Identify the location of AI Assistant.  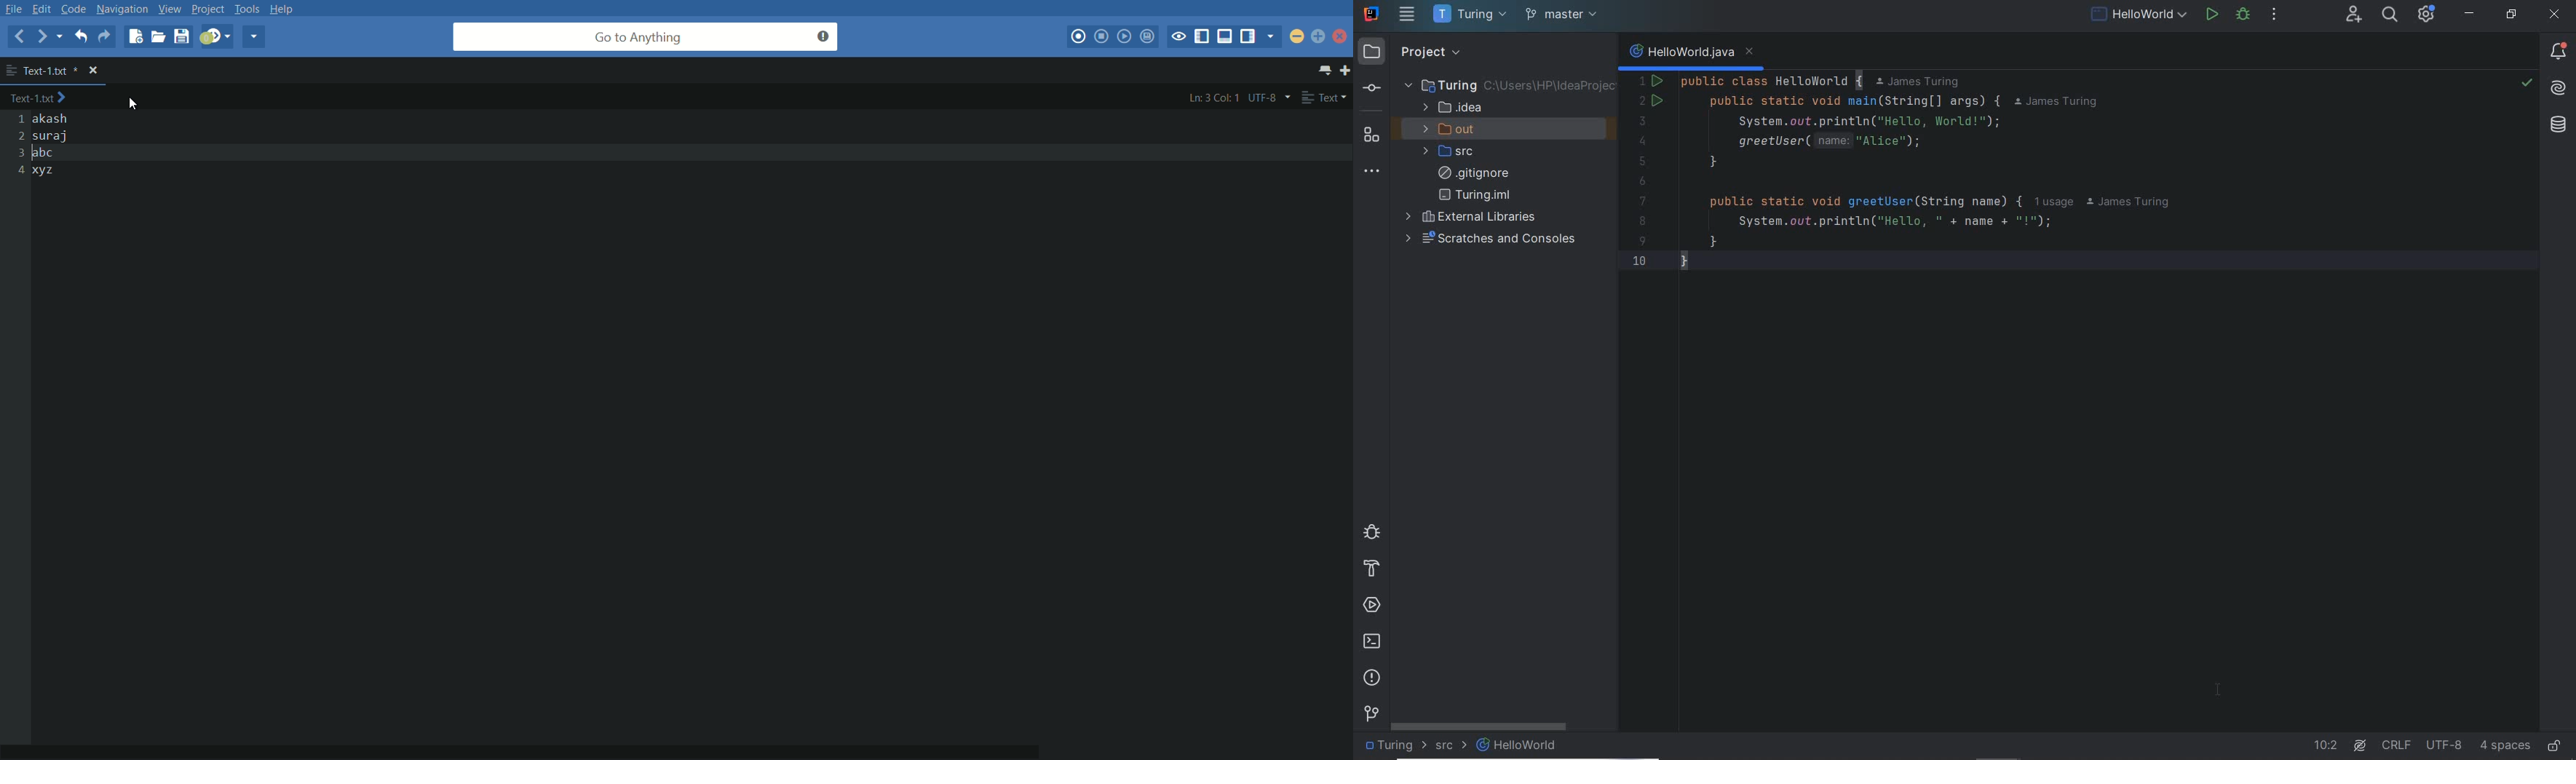
(2559, 89).